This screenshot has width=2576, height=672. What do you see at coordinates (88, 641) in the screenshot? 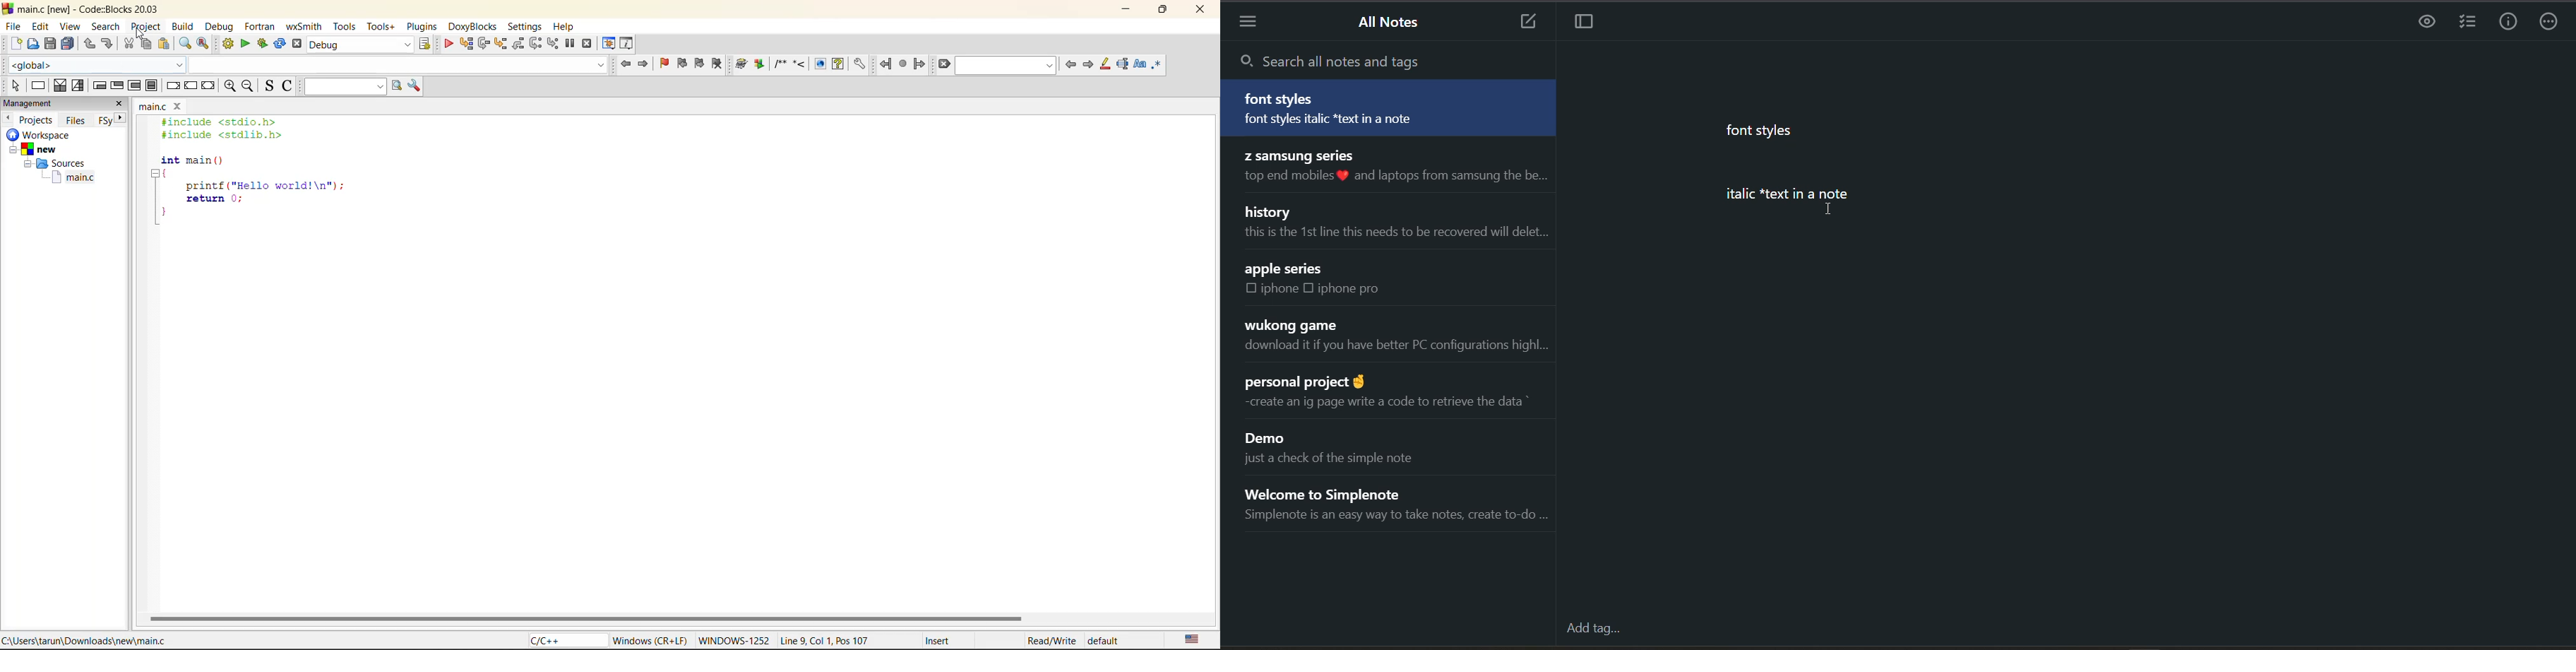
I see `C:\Users\tarun\Downloads\new\main.c` at bounding box center [88, 641].